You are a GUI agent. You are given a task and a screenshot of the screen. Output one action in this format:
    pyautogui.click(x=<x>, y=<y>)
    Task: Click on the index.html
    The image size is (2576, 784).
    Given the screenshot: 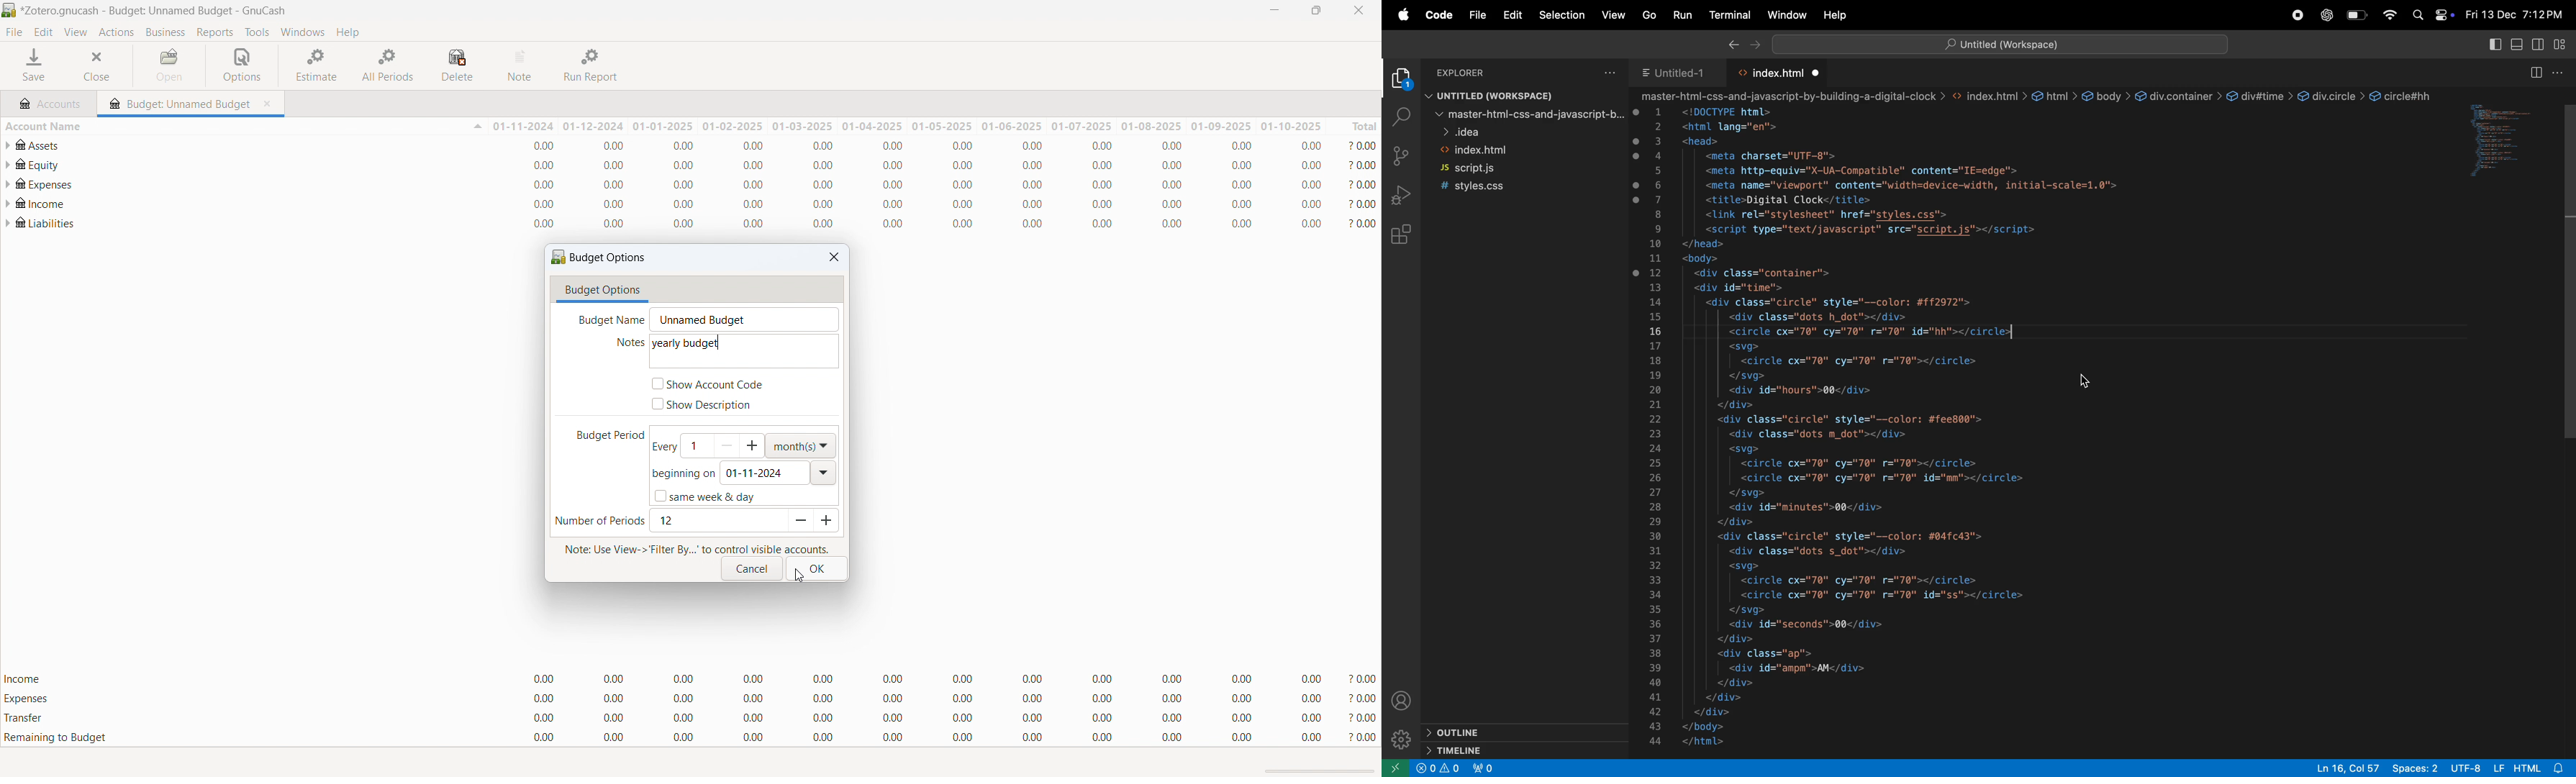 What is the action you would take?
    pyautogui.click(x=1517, y=150)
    